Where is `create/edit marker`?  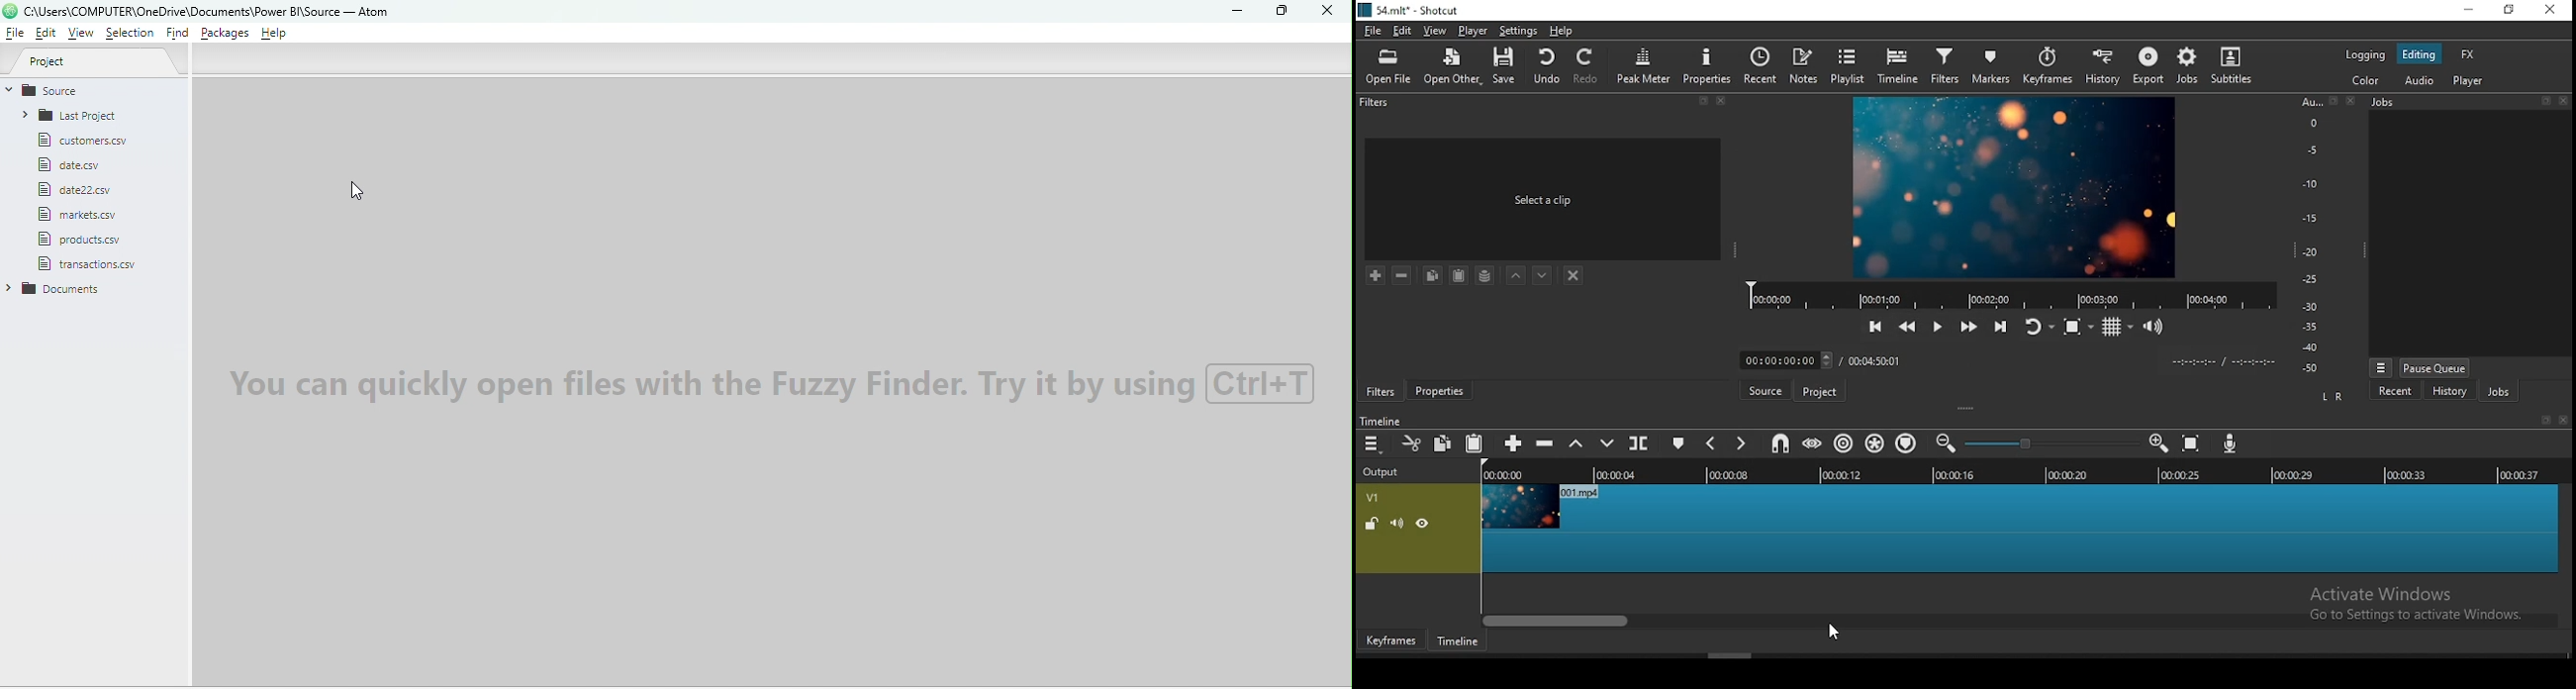 create/edit marker is located at coordinates (1678, 446).